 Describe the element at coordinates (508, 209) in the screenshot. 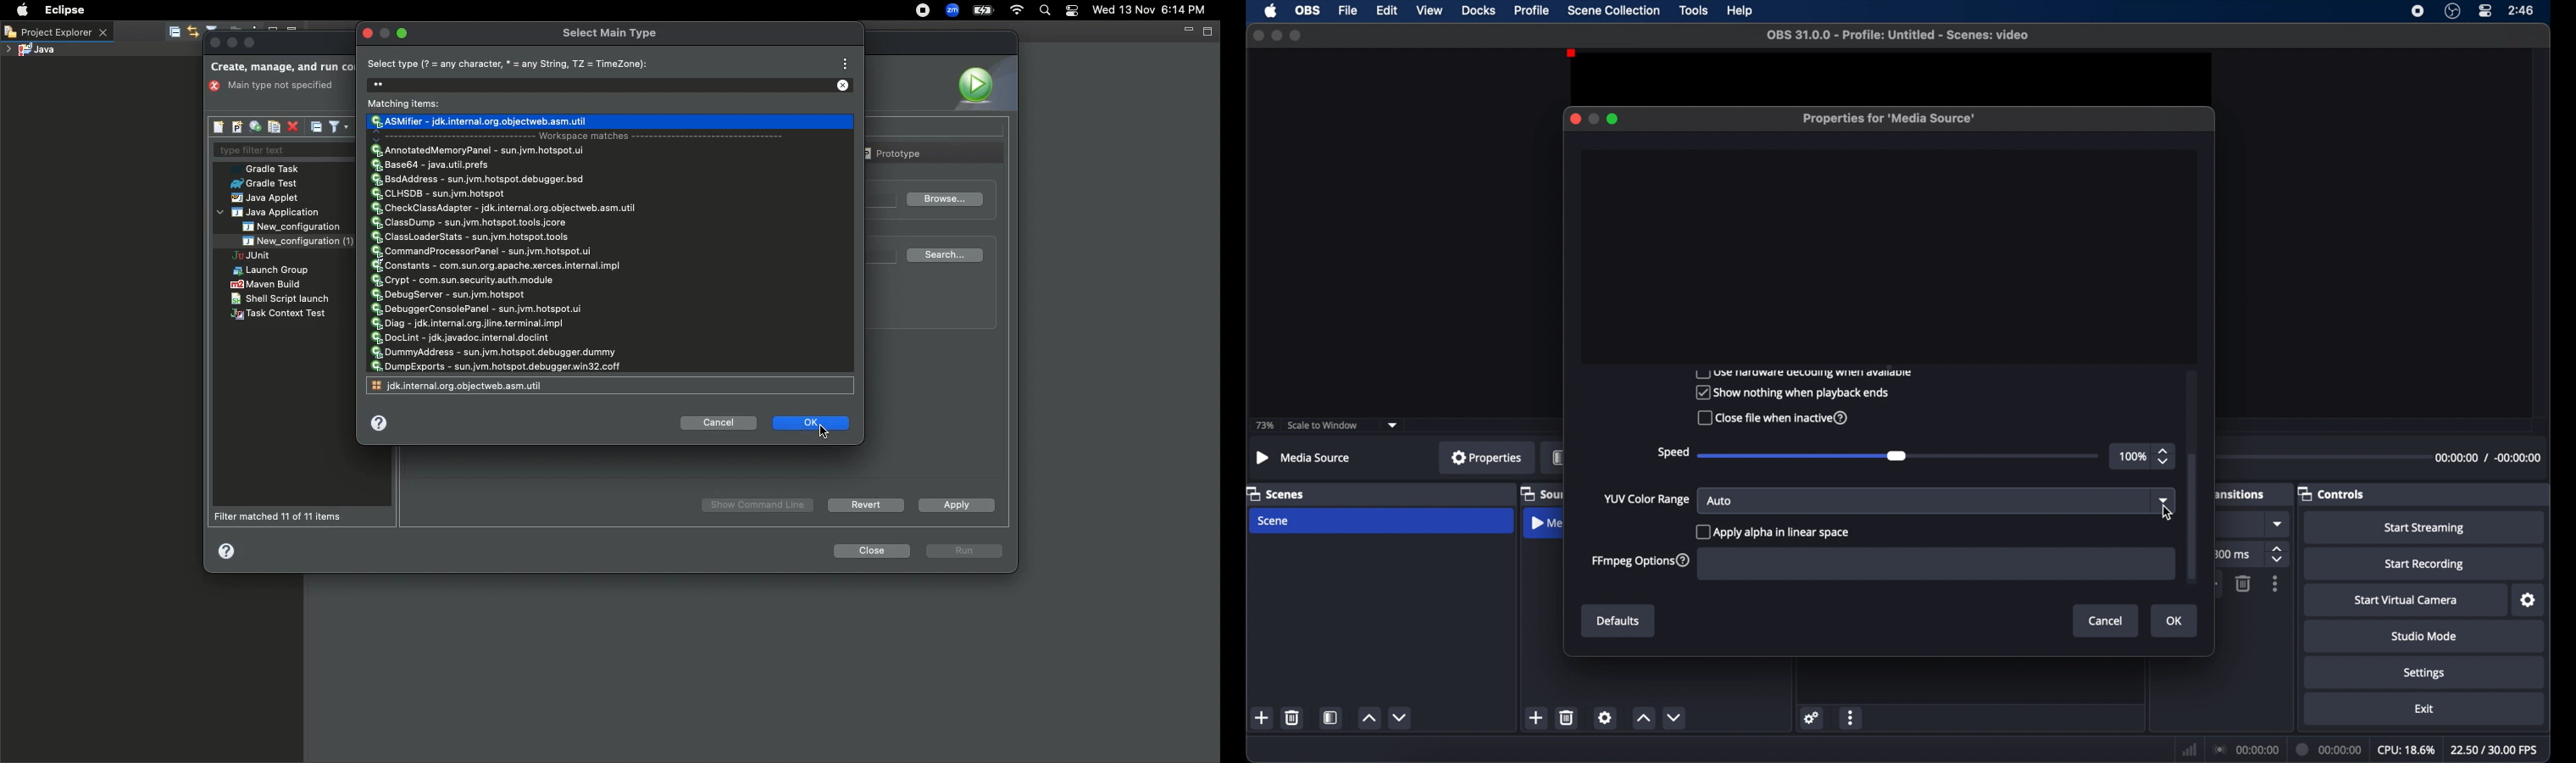

I see `CheckClassAdapter - jdk.internal.org.objectweb.asm.util` at that location.